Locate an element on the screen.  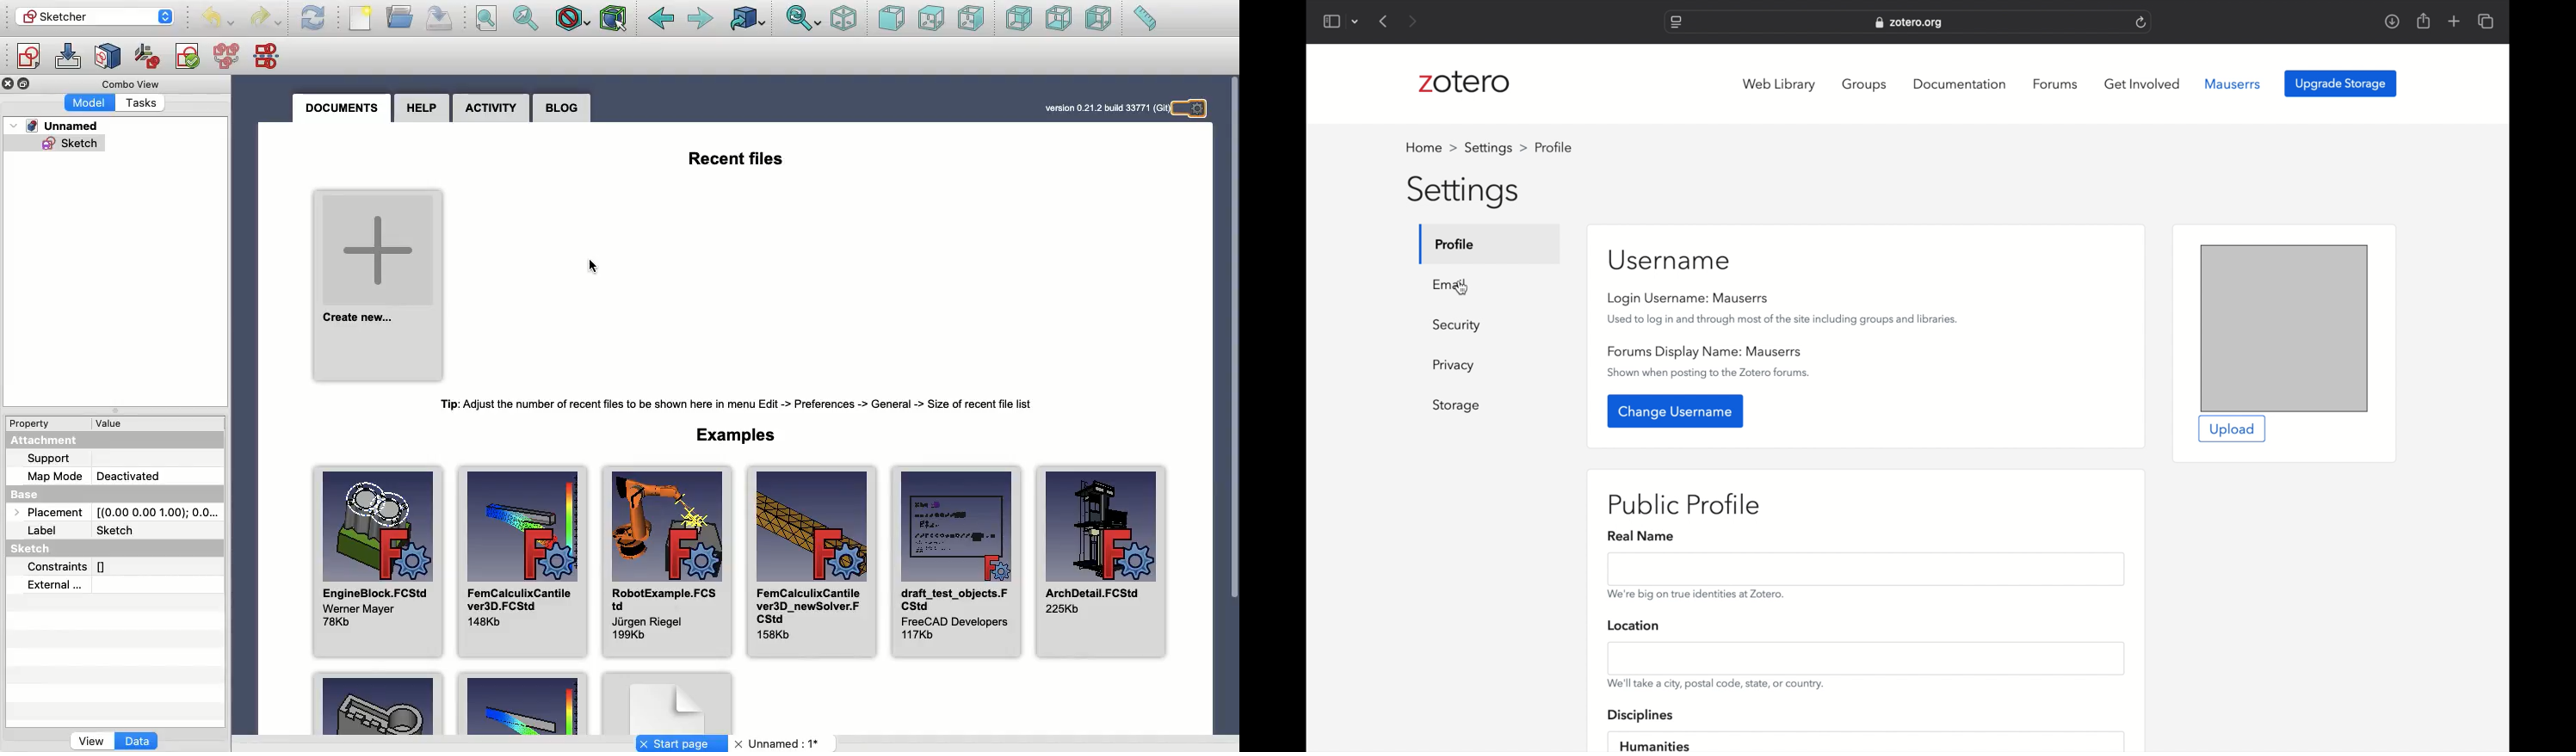
File is located at coordinates (361, 20).